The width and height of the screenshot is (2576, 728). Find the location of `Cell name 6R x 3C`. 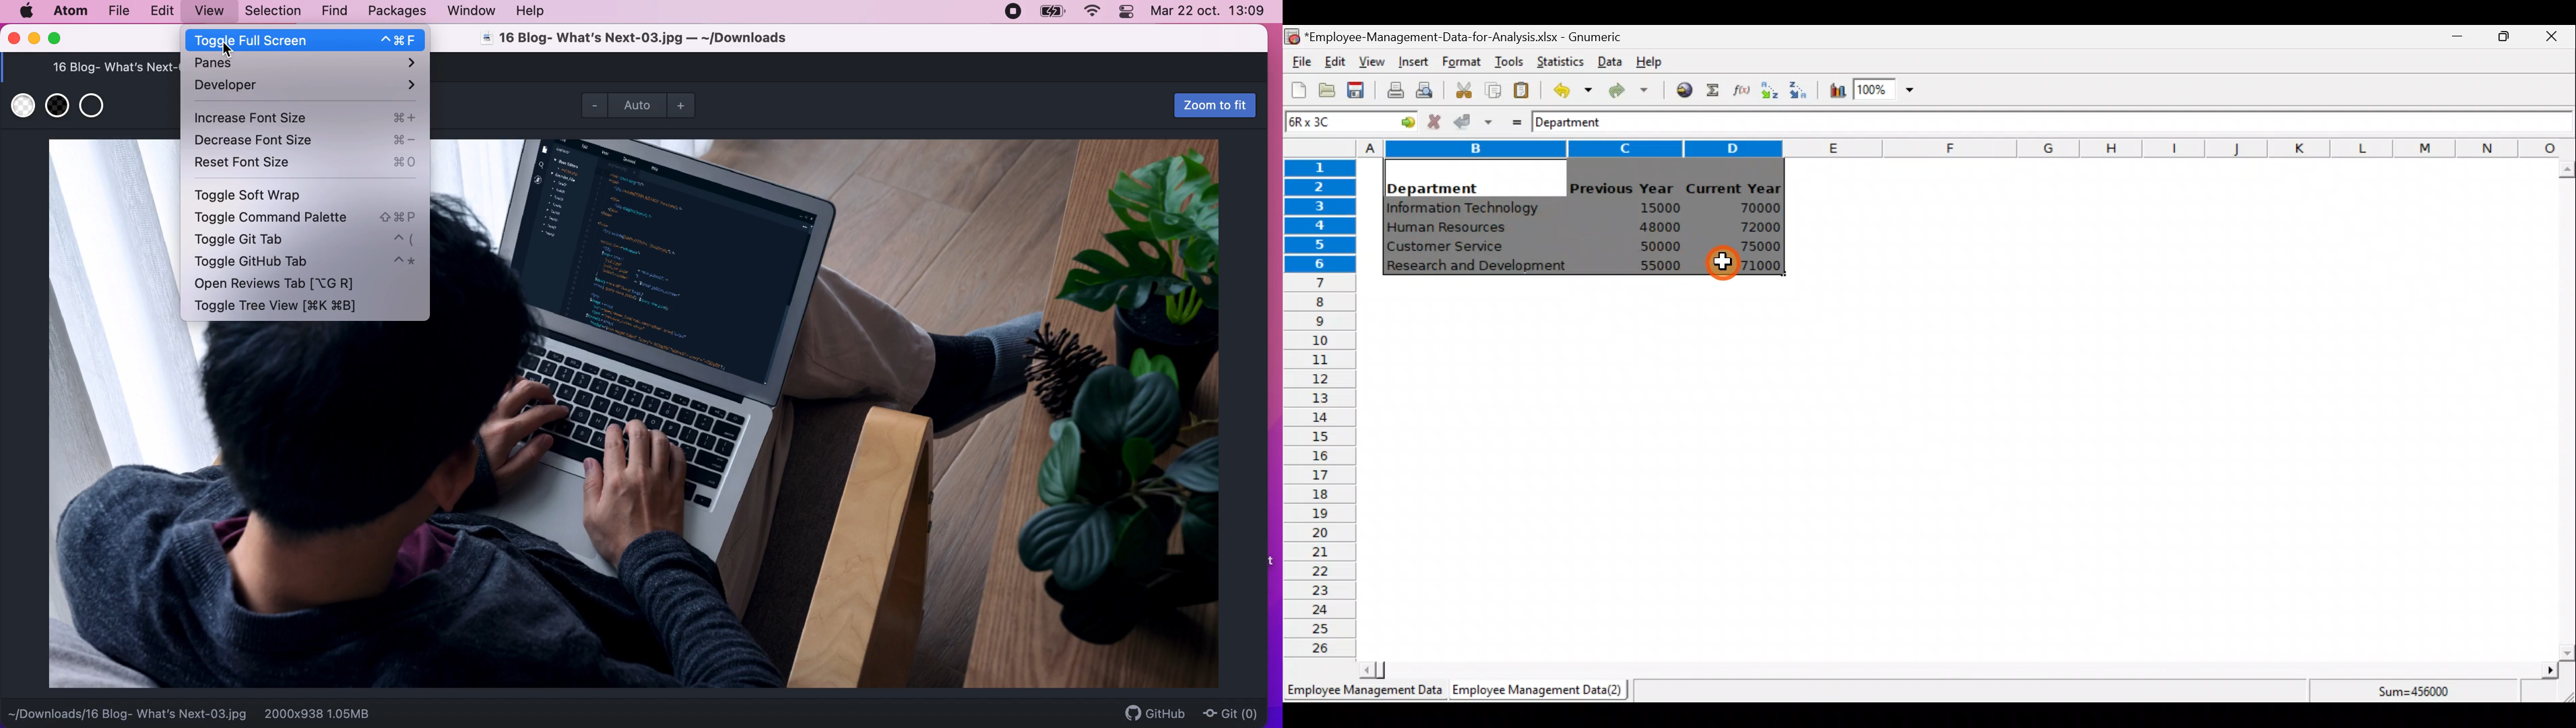

Cell name 6R x 3C is located at coordinates (1327, 121).